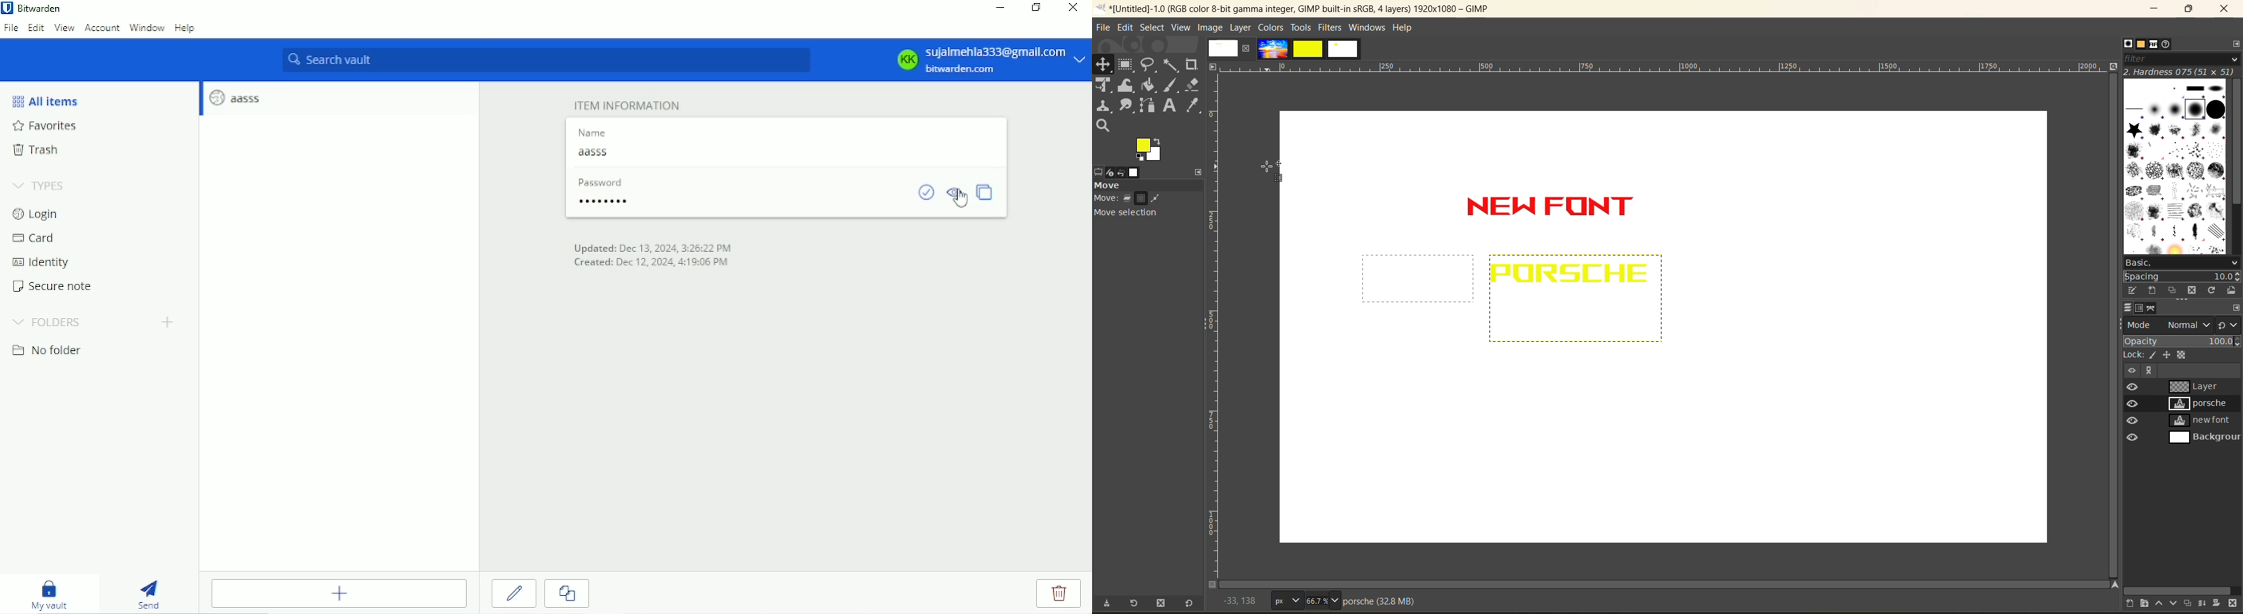 This screenshot has width=2268, height=616. What do you see at coordinates (1104, 107) in the screenshot?
I see `clone tool` at bounding box center [1104, 107].